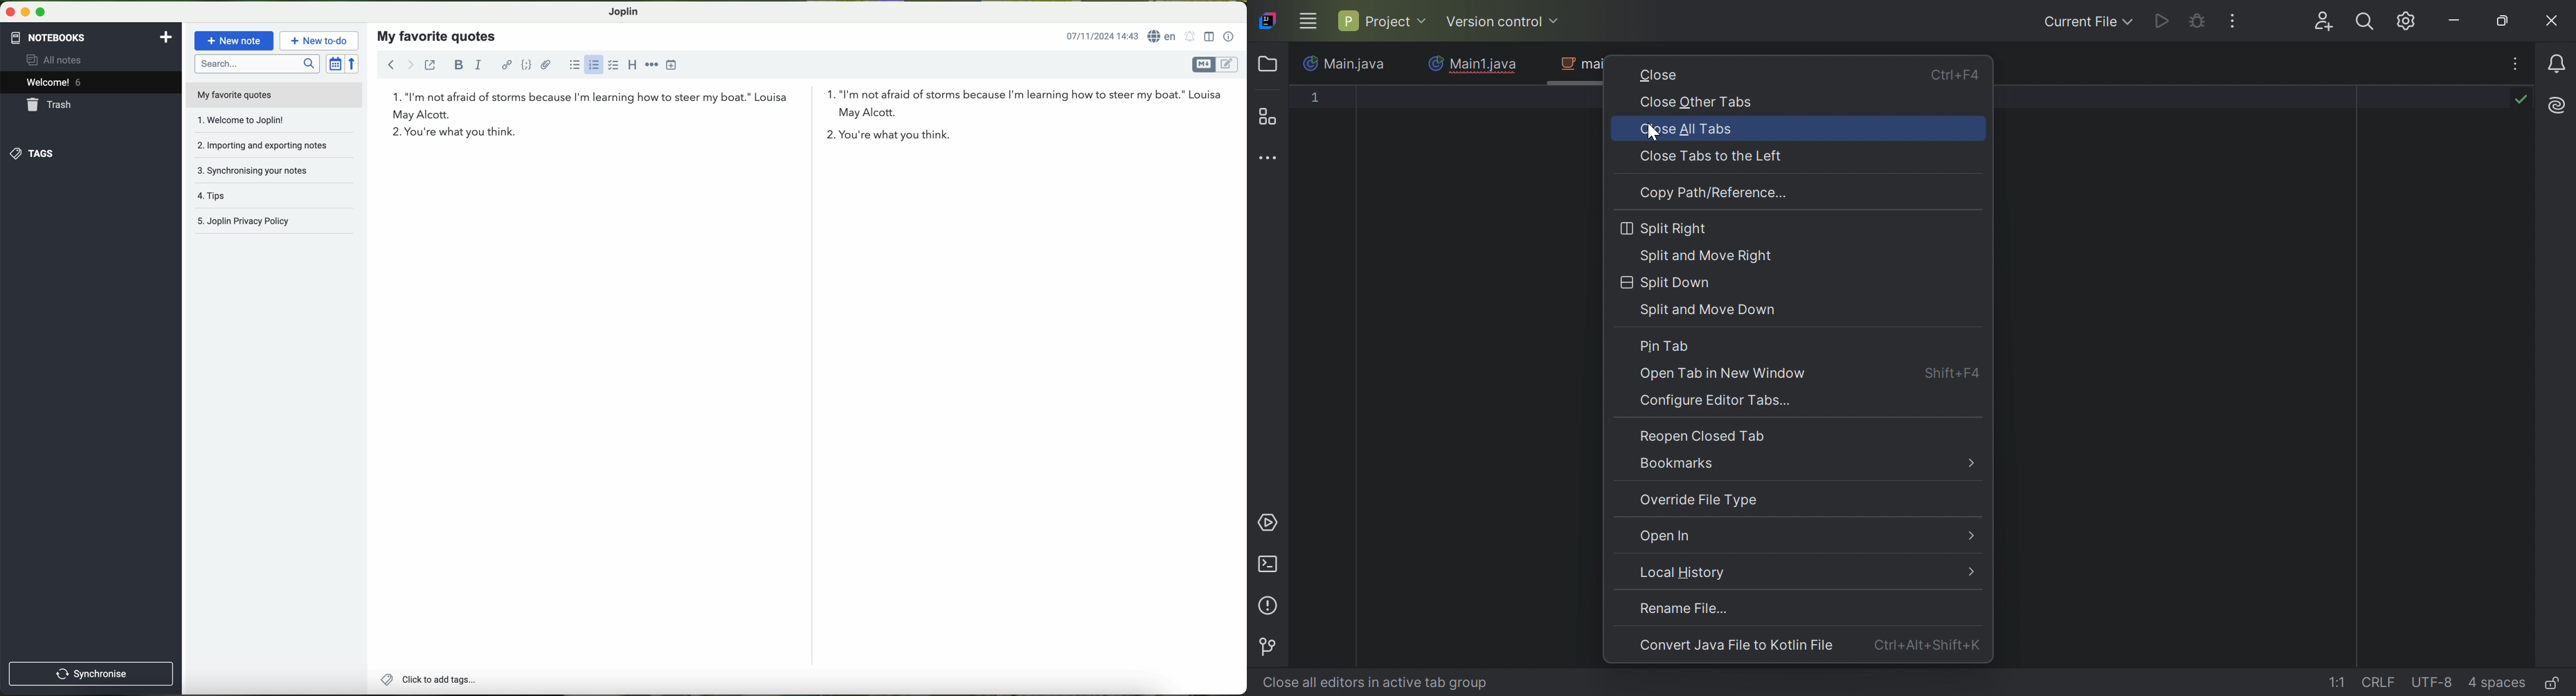 The height and width of the screenshot is (700, 2576). I want to click on welcome to joplin, so click(264, 121).